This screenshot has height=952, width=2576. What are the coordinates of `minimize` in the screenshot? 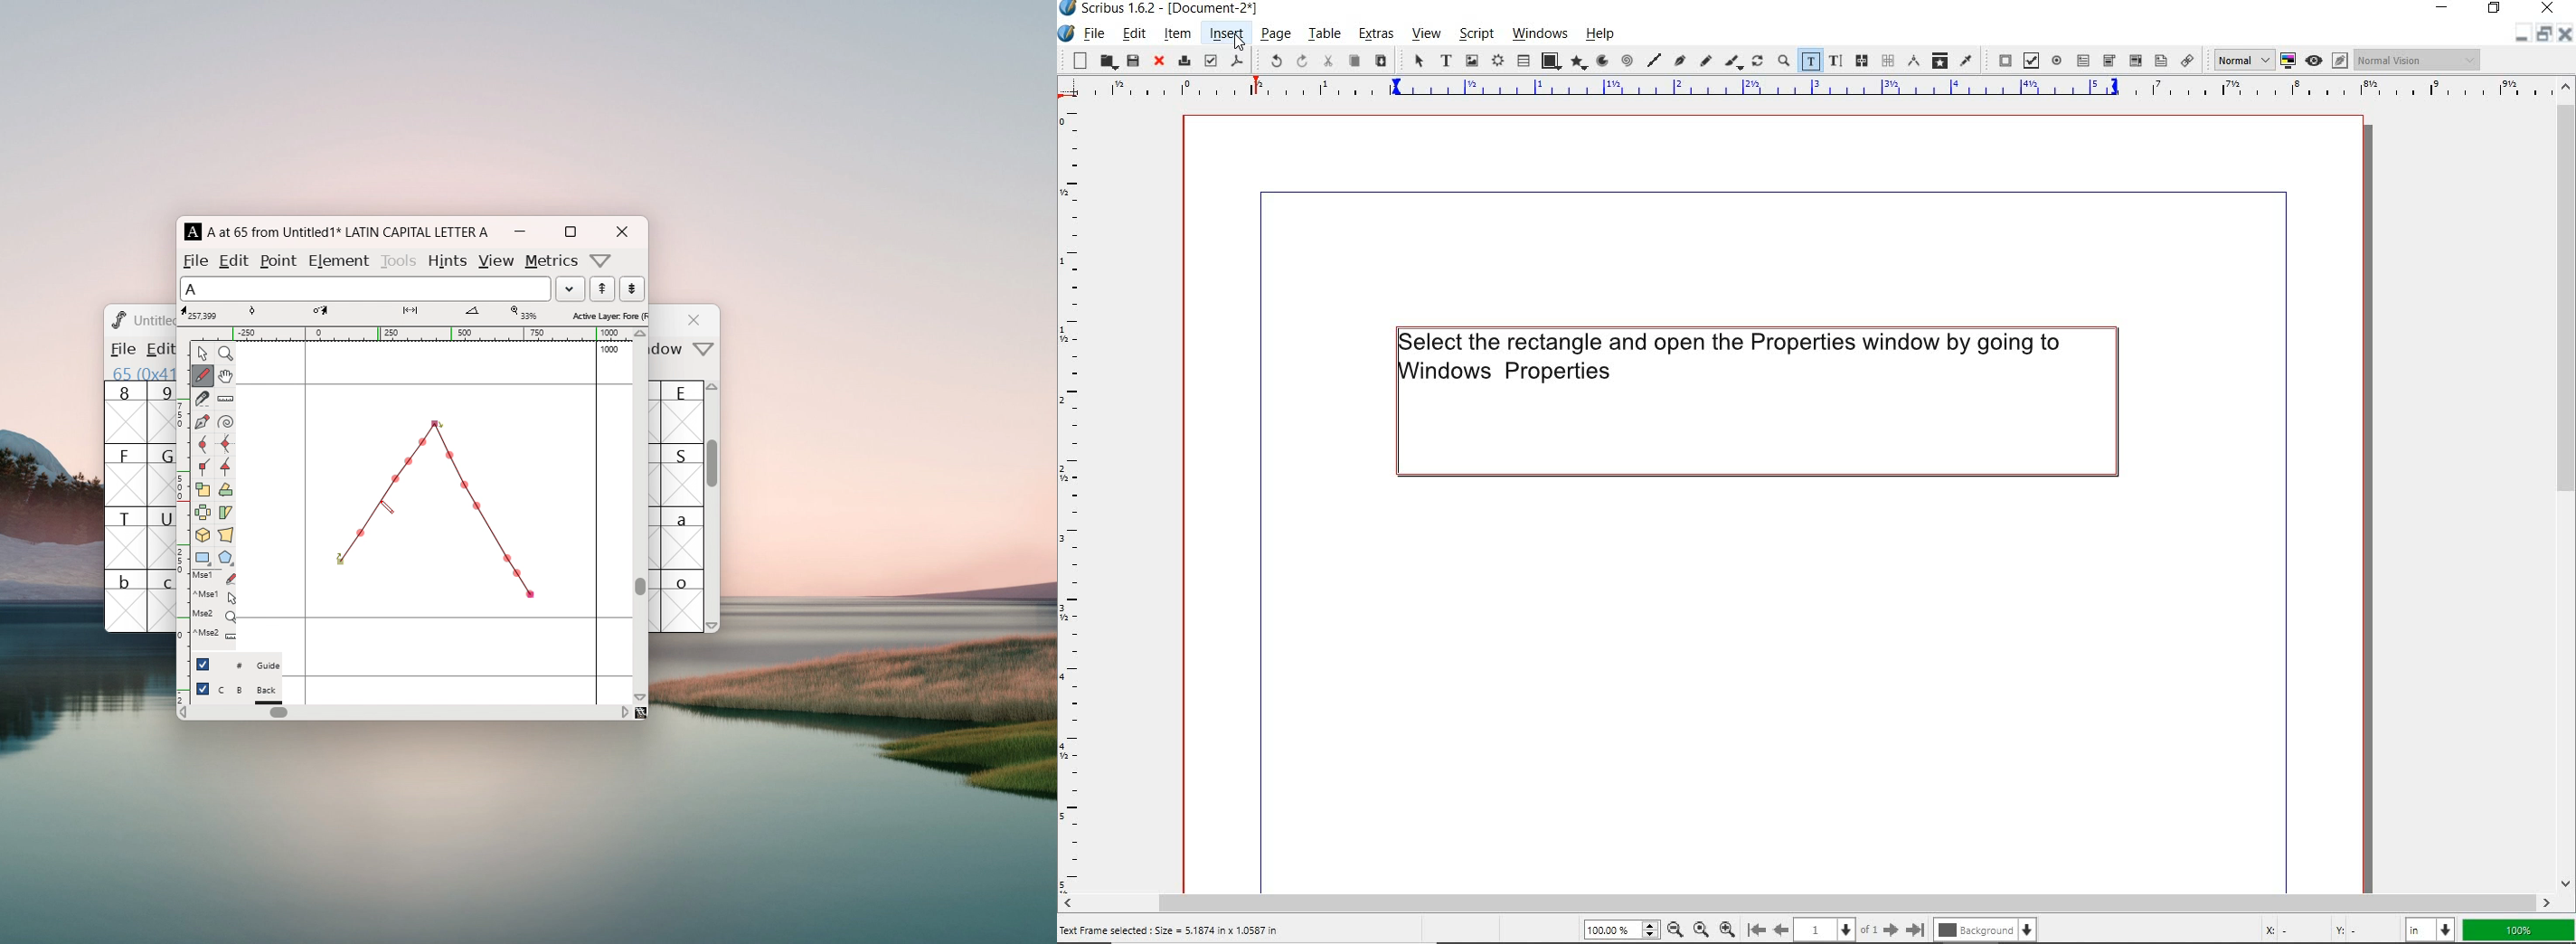 It's located at (2445, 6).